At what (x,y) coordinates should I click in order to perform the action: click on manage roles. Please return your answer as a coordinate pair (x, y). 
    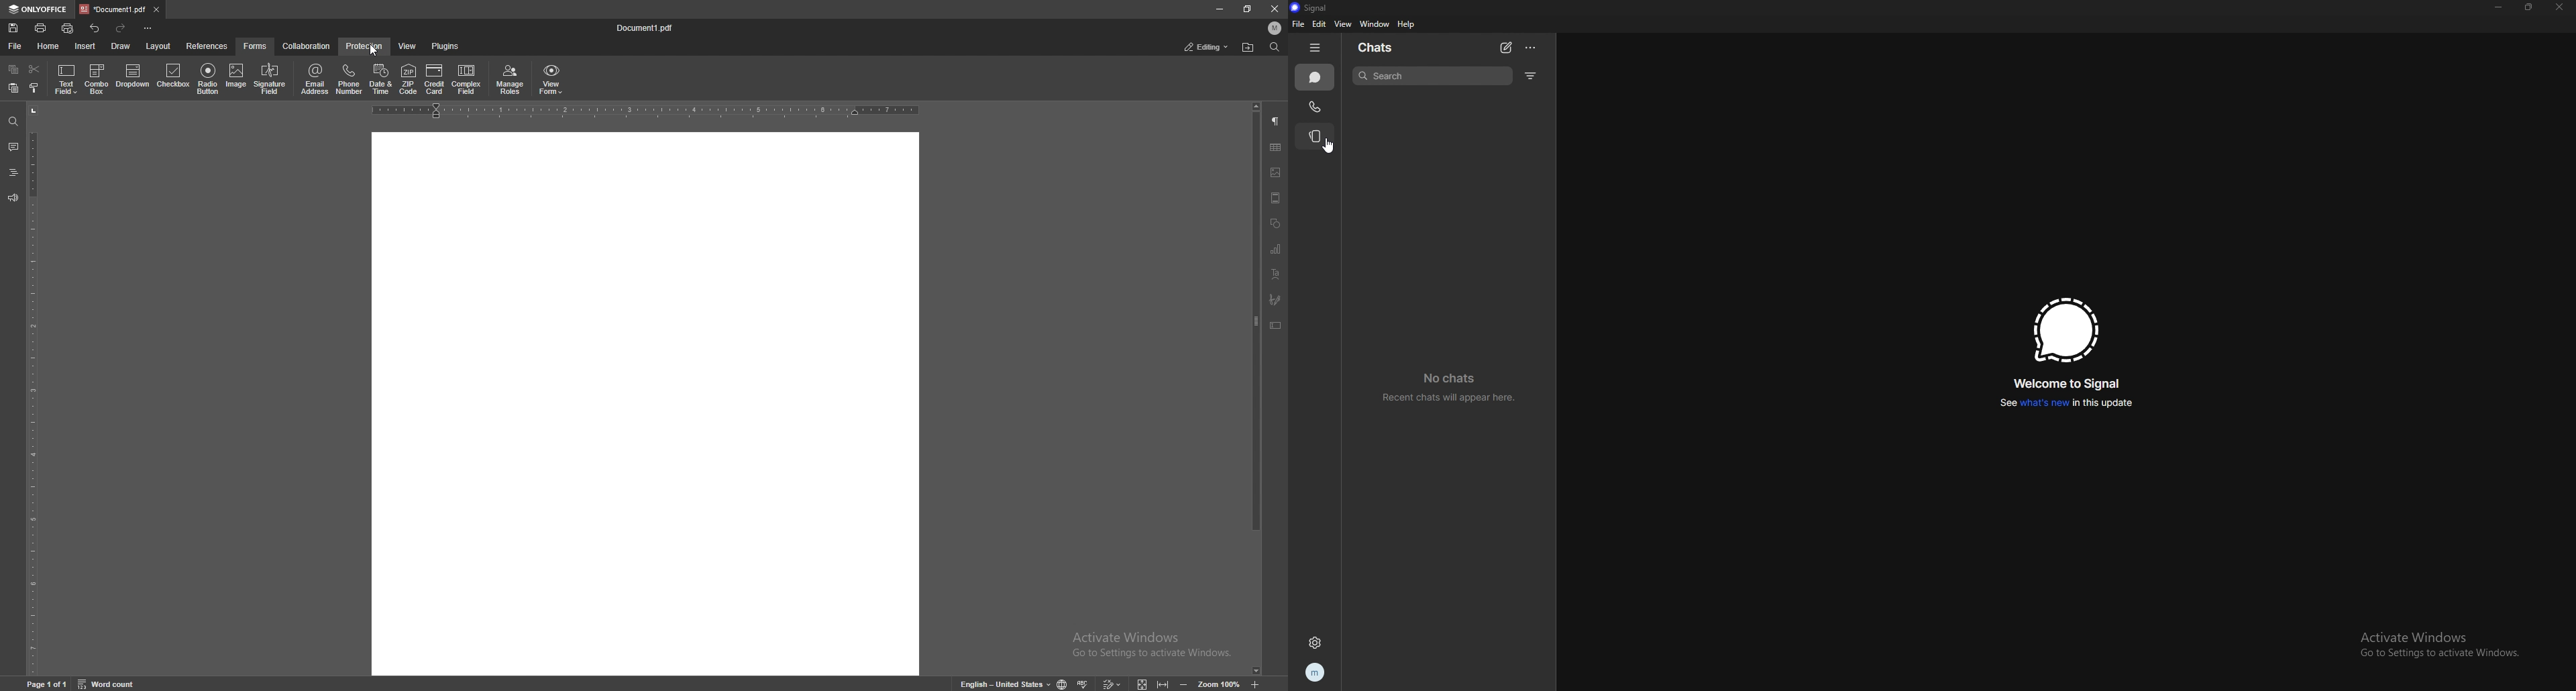
    Looking at the image, I should click on (509, 80).